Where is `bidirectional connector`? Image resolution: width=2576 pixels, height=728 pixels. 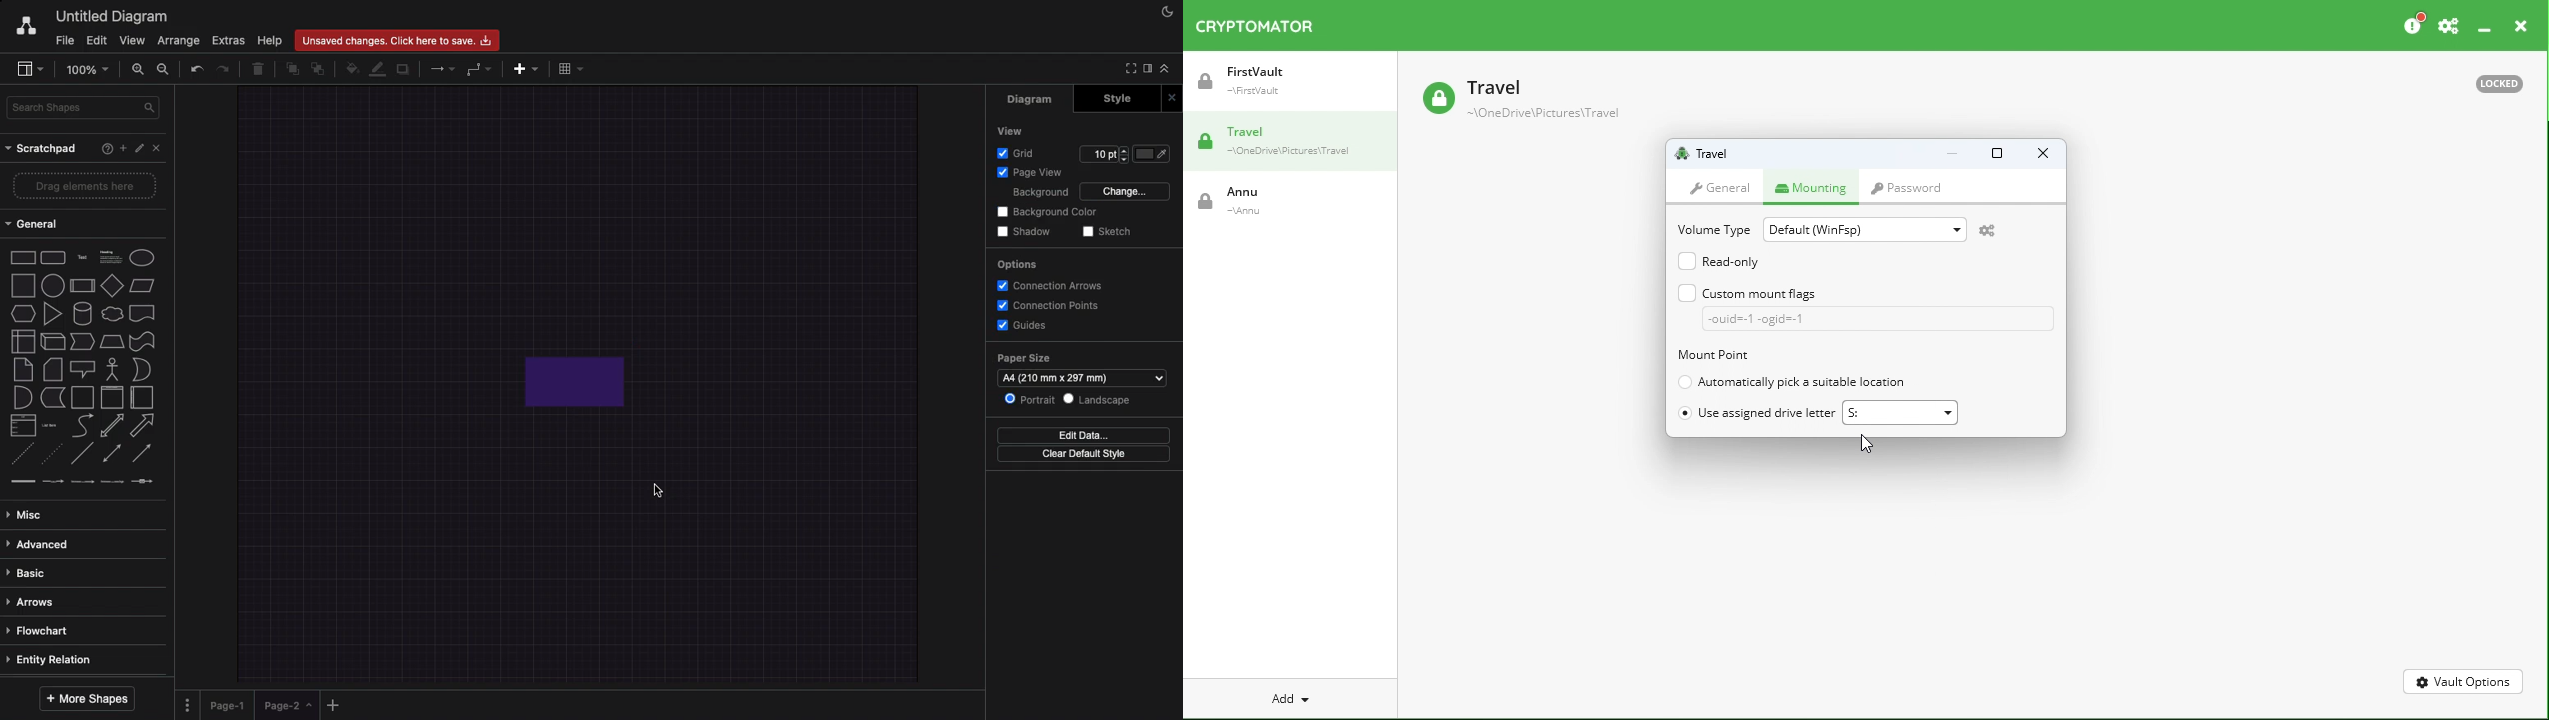 bidirectional connector is located at coordinates (111, 453).